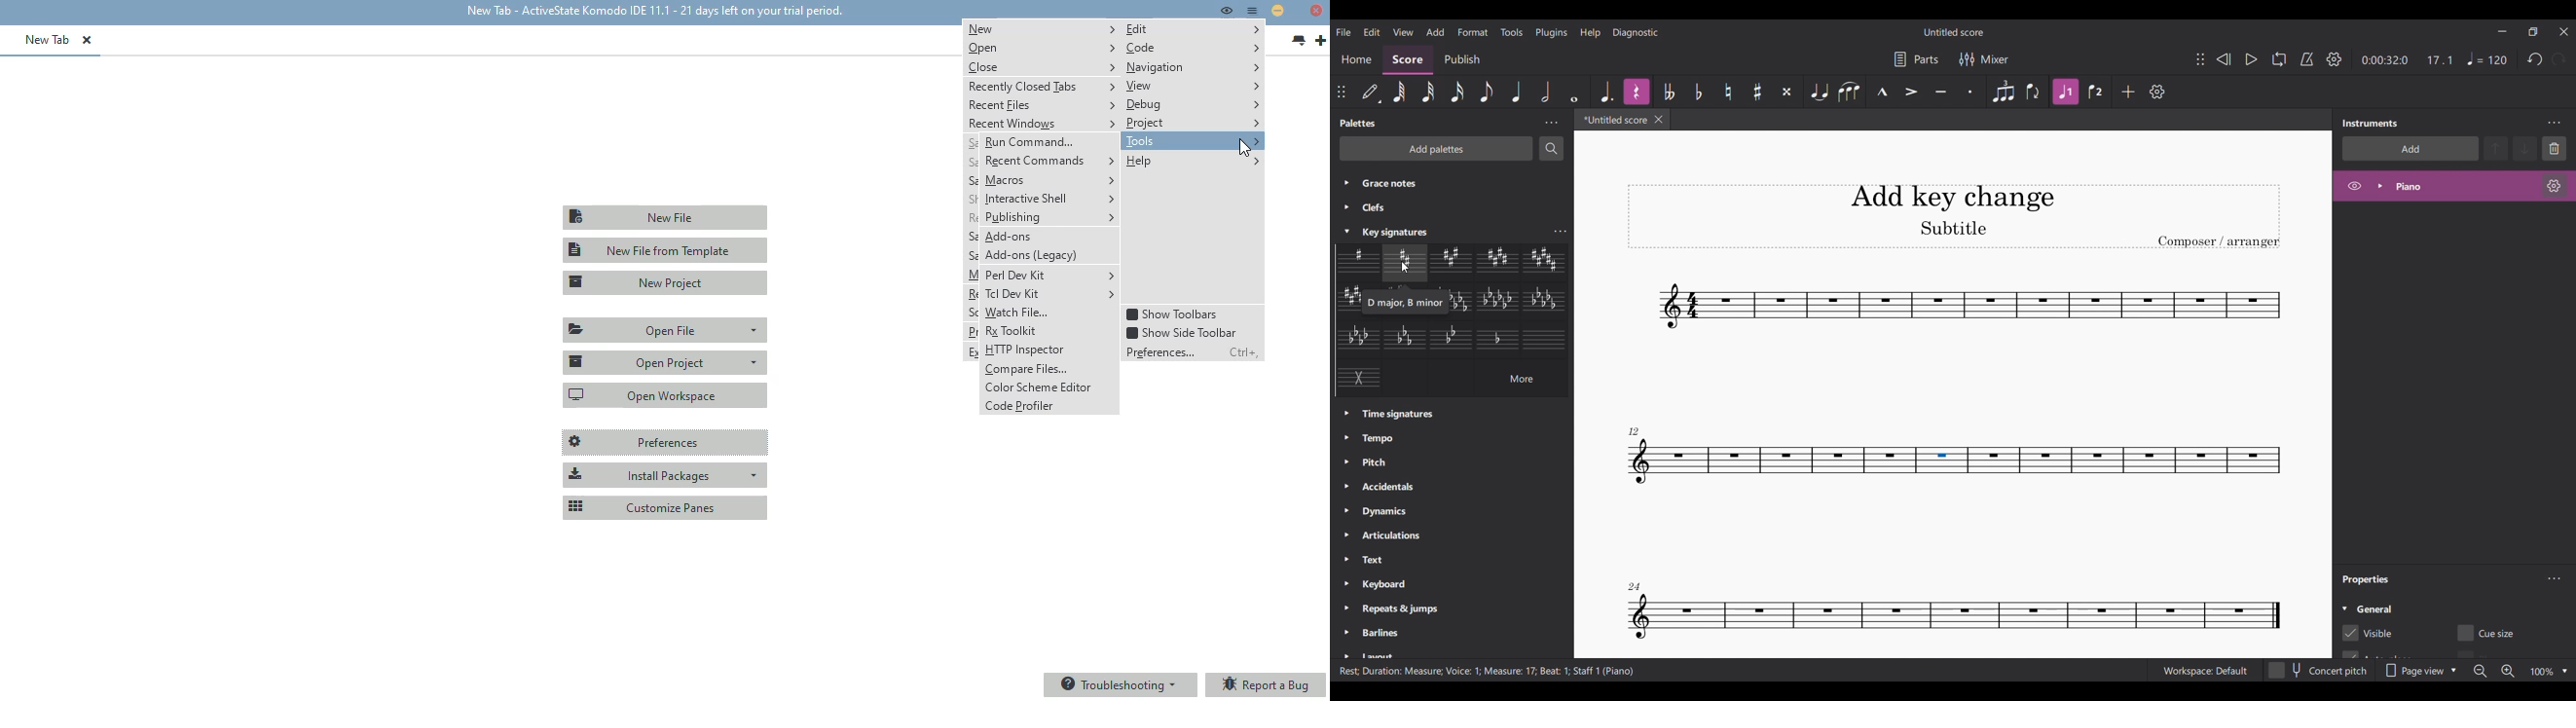 The width and height of the screenshot is (2576, 728). What do you see at coordinates (1403, 31) in the screenshot?
I see `View menu` at bounding box center [1403, 31].